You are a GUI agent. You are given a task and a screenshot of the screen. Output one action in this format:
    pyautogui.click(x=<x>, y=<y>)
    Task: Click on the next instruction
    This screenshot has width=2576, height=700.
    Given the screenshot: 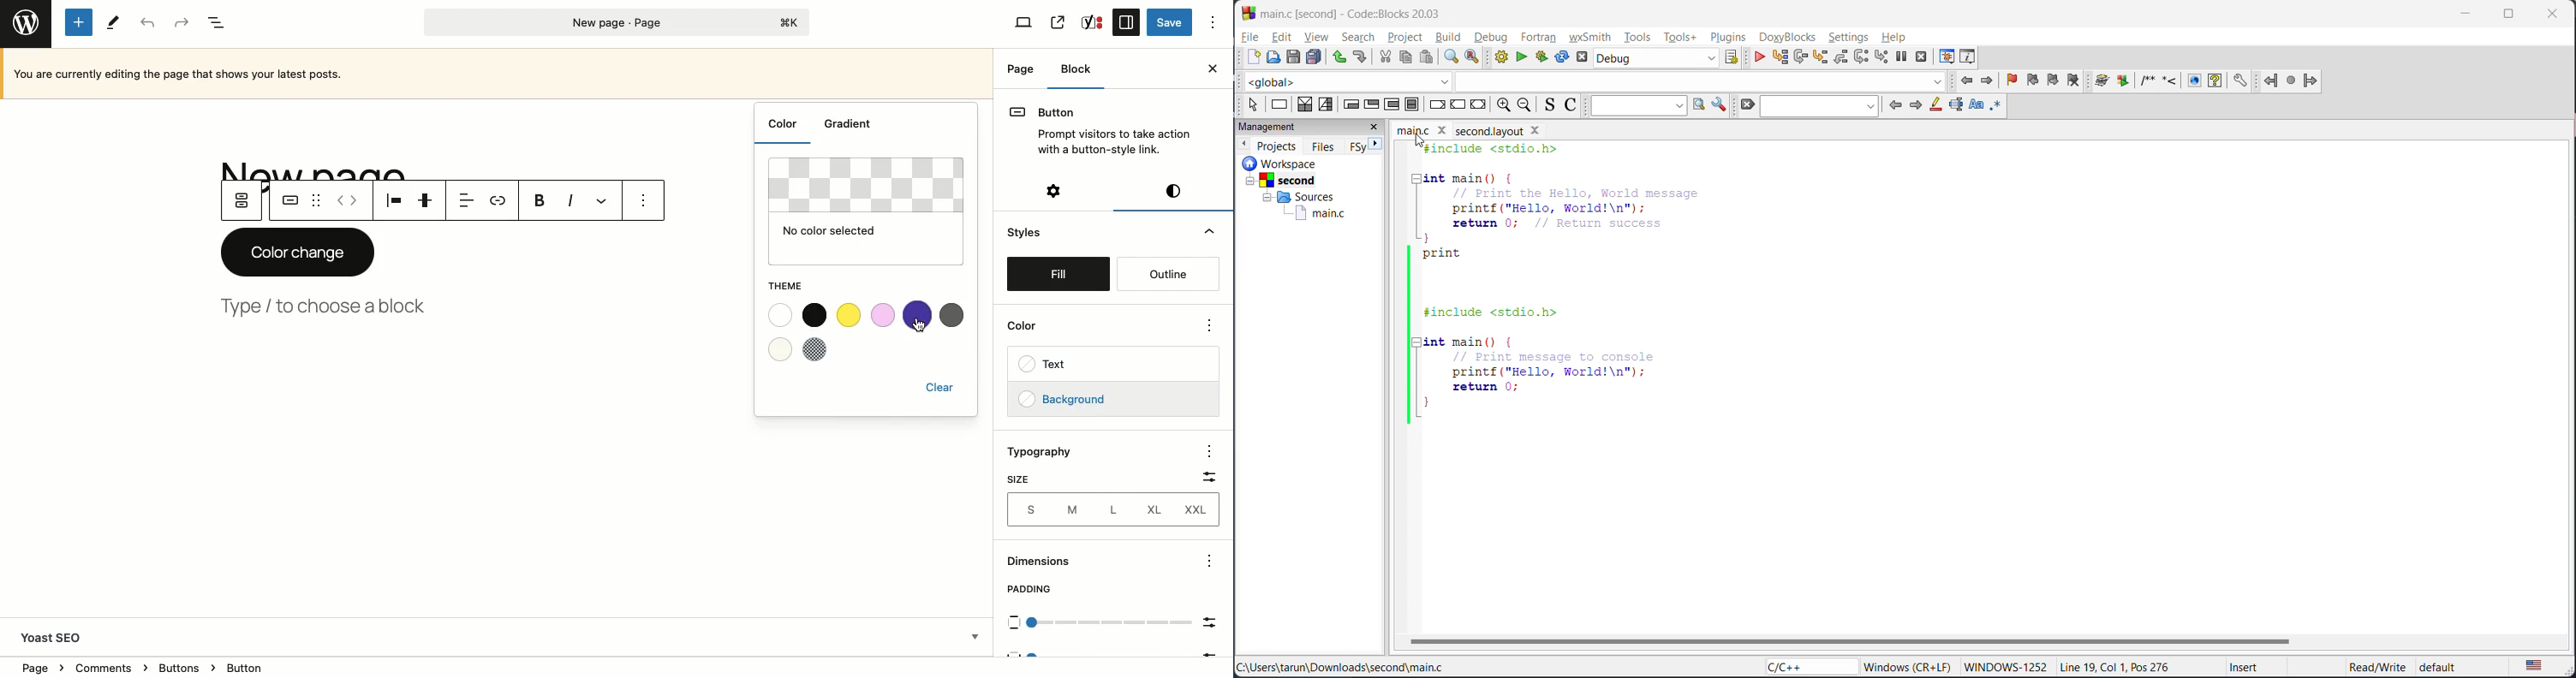 What is the action you would take?
    pyautogui.click(x=1860, y=57)
    